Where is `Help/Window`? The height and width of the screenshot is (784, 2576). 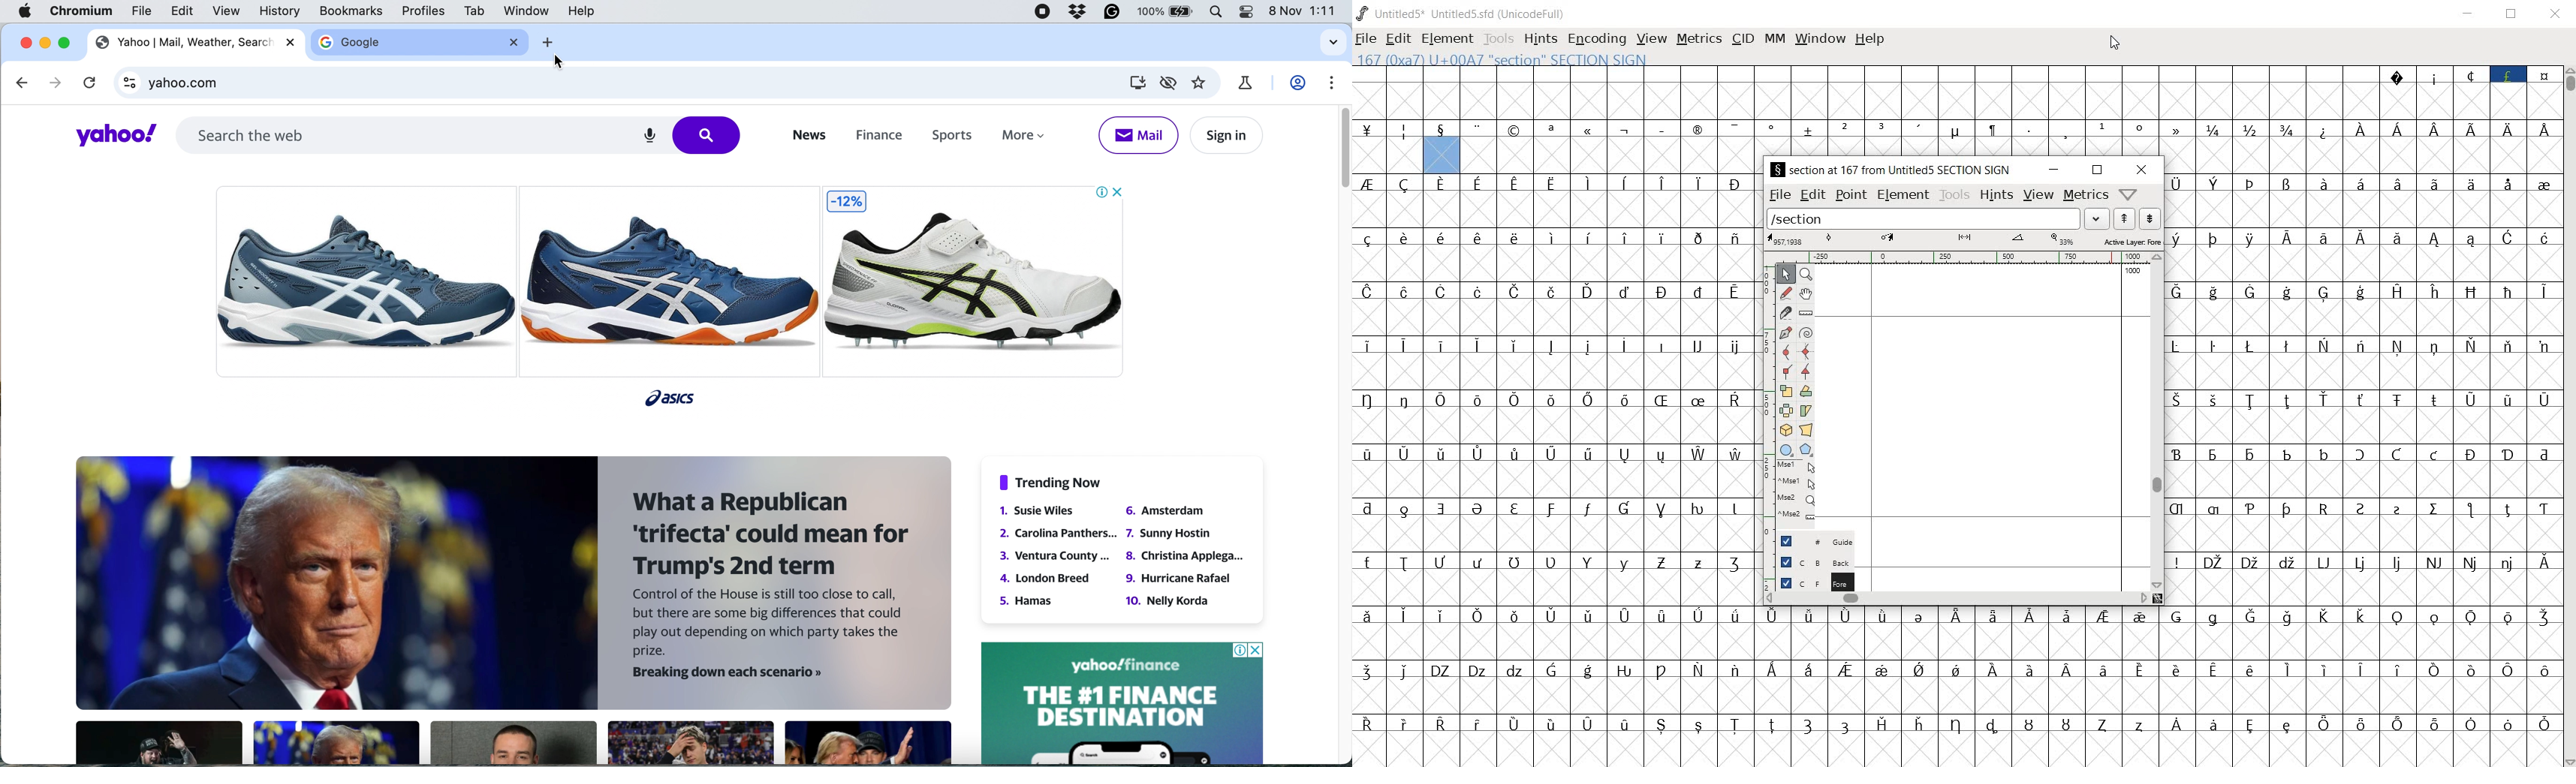
Help/Window is located at coordinates (2129, 194).